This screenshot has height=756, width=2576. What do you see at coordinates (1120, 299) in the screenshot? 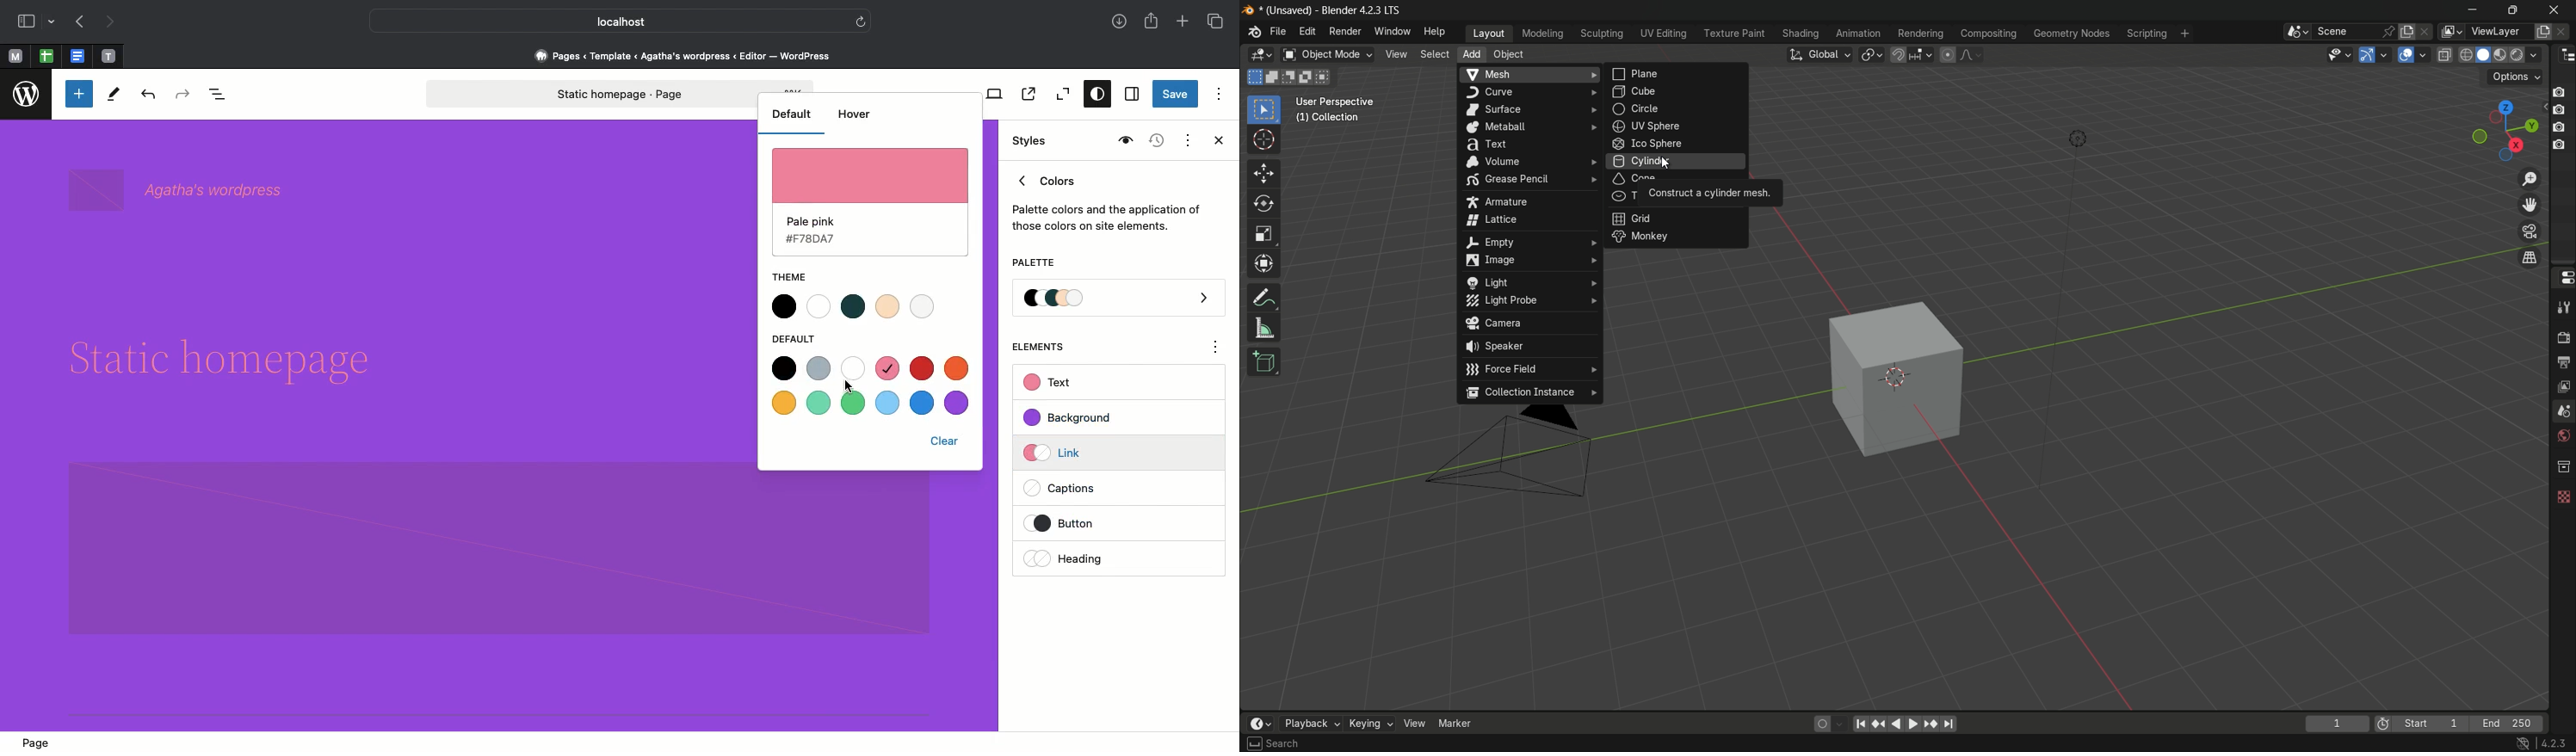
I see `Palette` at bounding box center [1120, 299].